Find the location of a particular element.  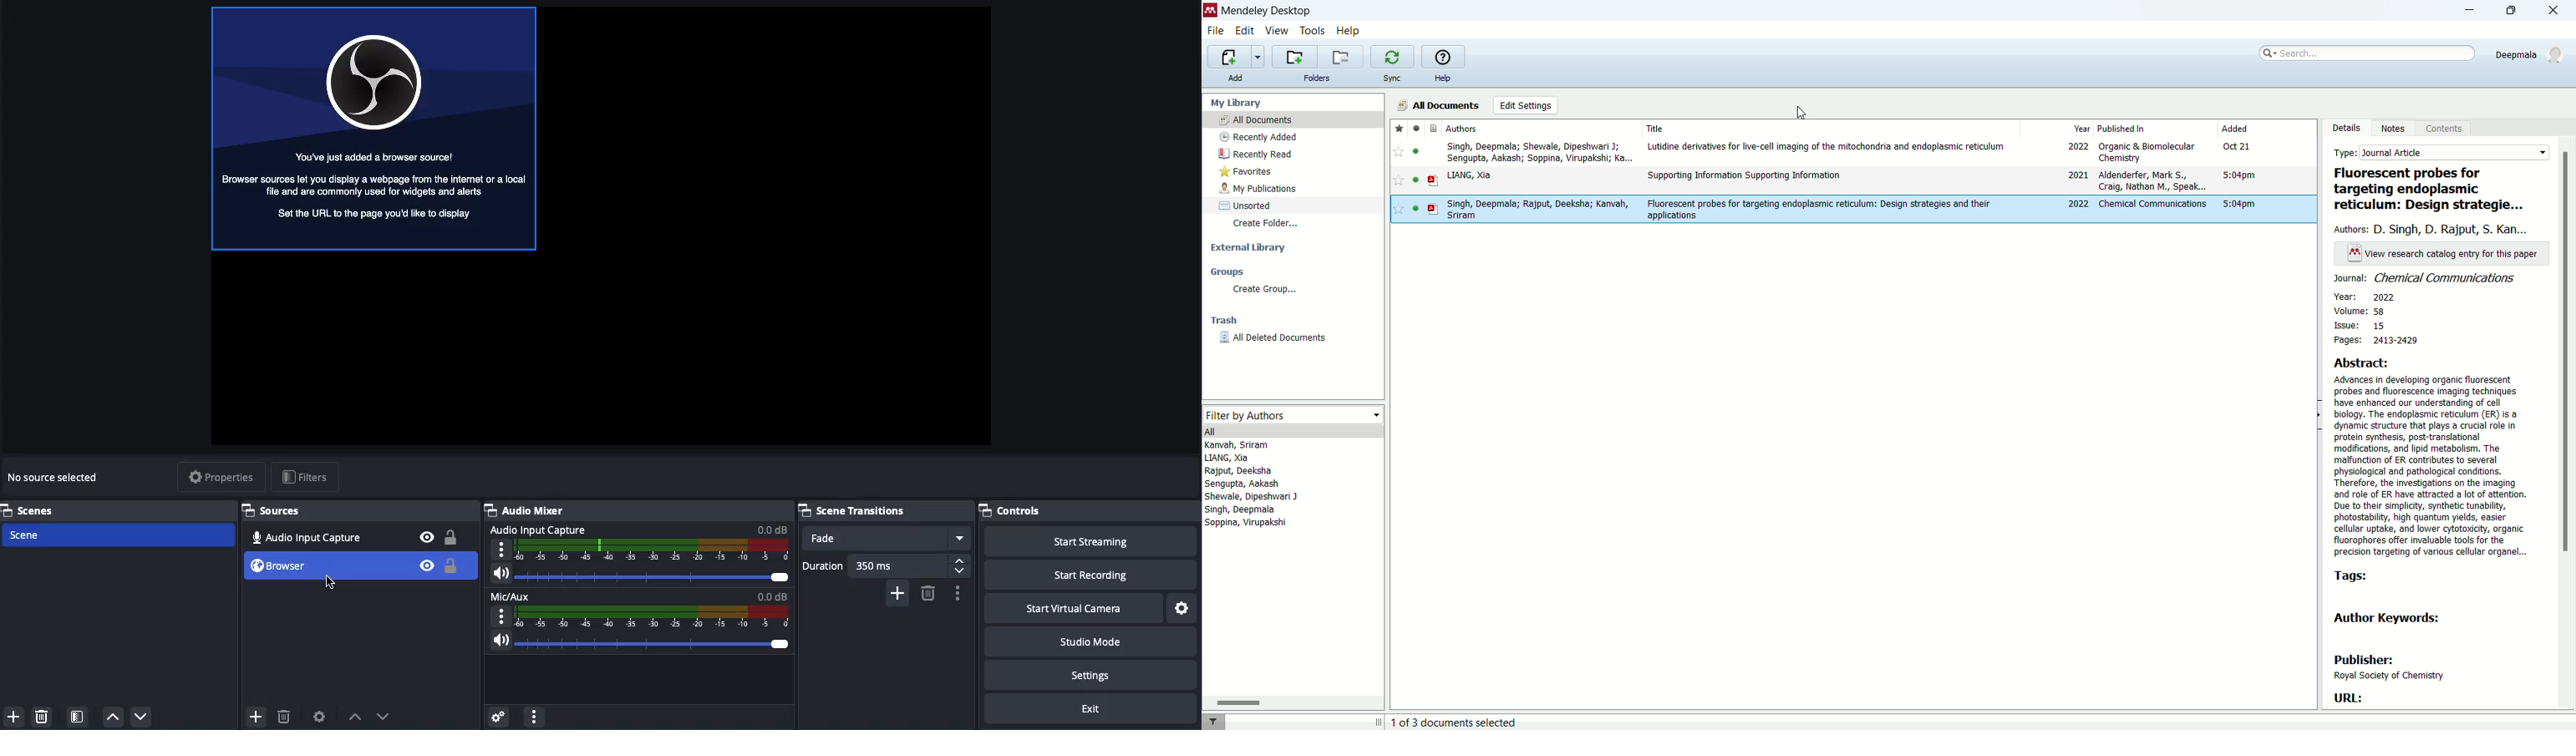

Volume is located at coordinates (640, 573).